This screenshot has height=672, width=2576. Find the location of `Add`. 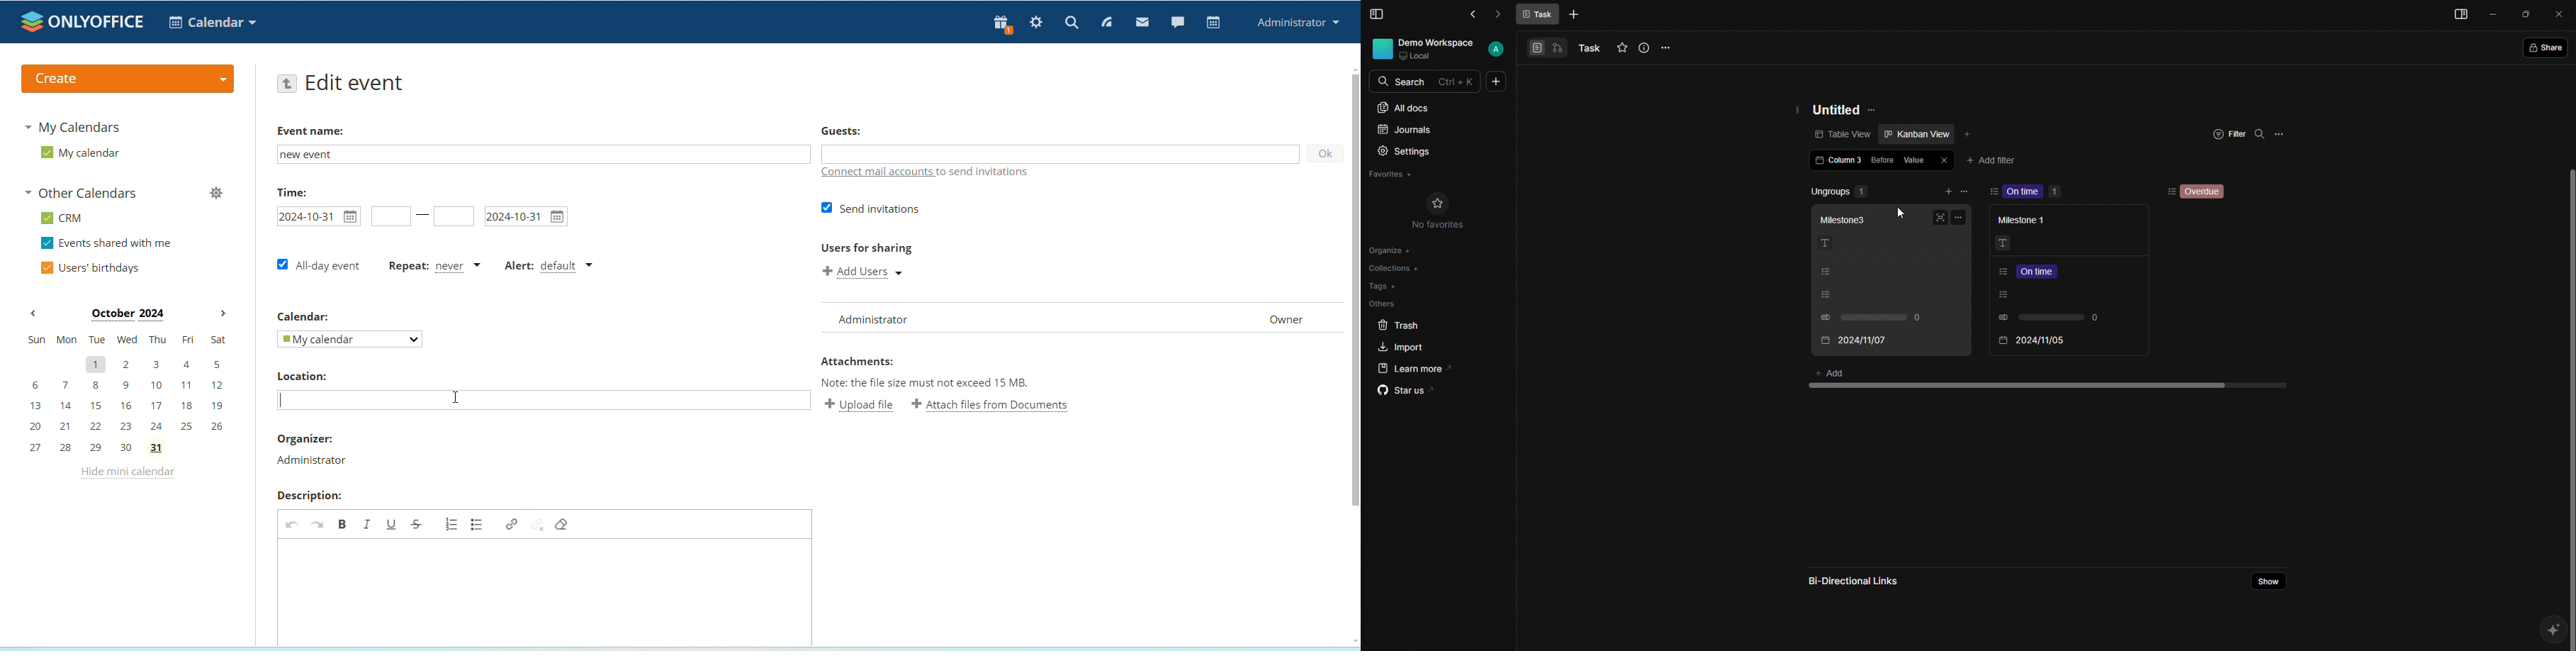

Add is located at coordinates (1971, 133).